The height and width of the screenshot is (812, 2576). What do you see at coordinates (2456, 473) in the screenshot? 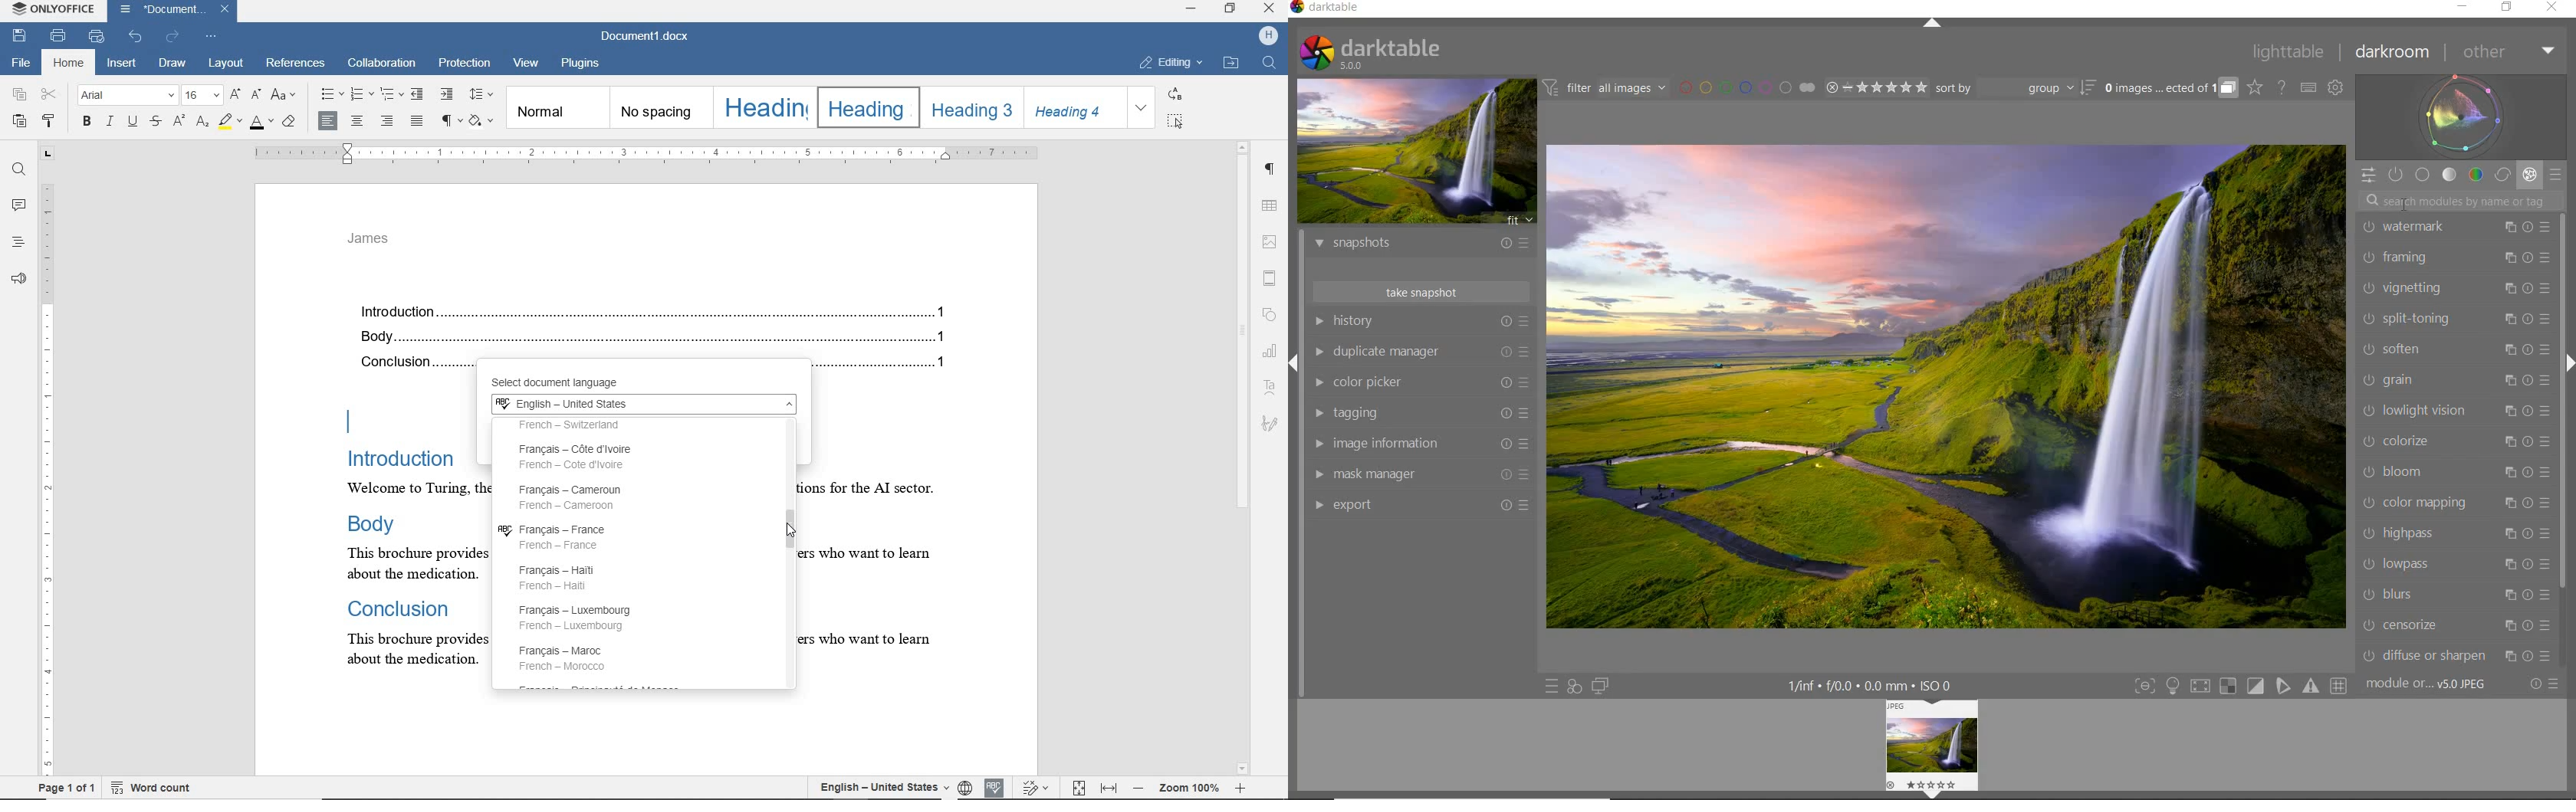
I see `bloom` at bounding box center [2456, 473].